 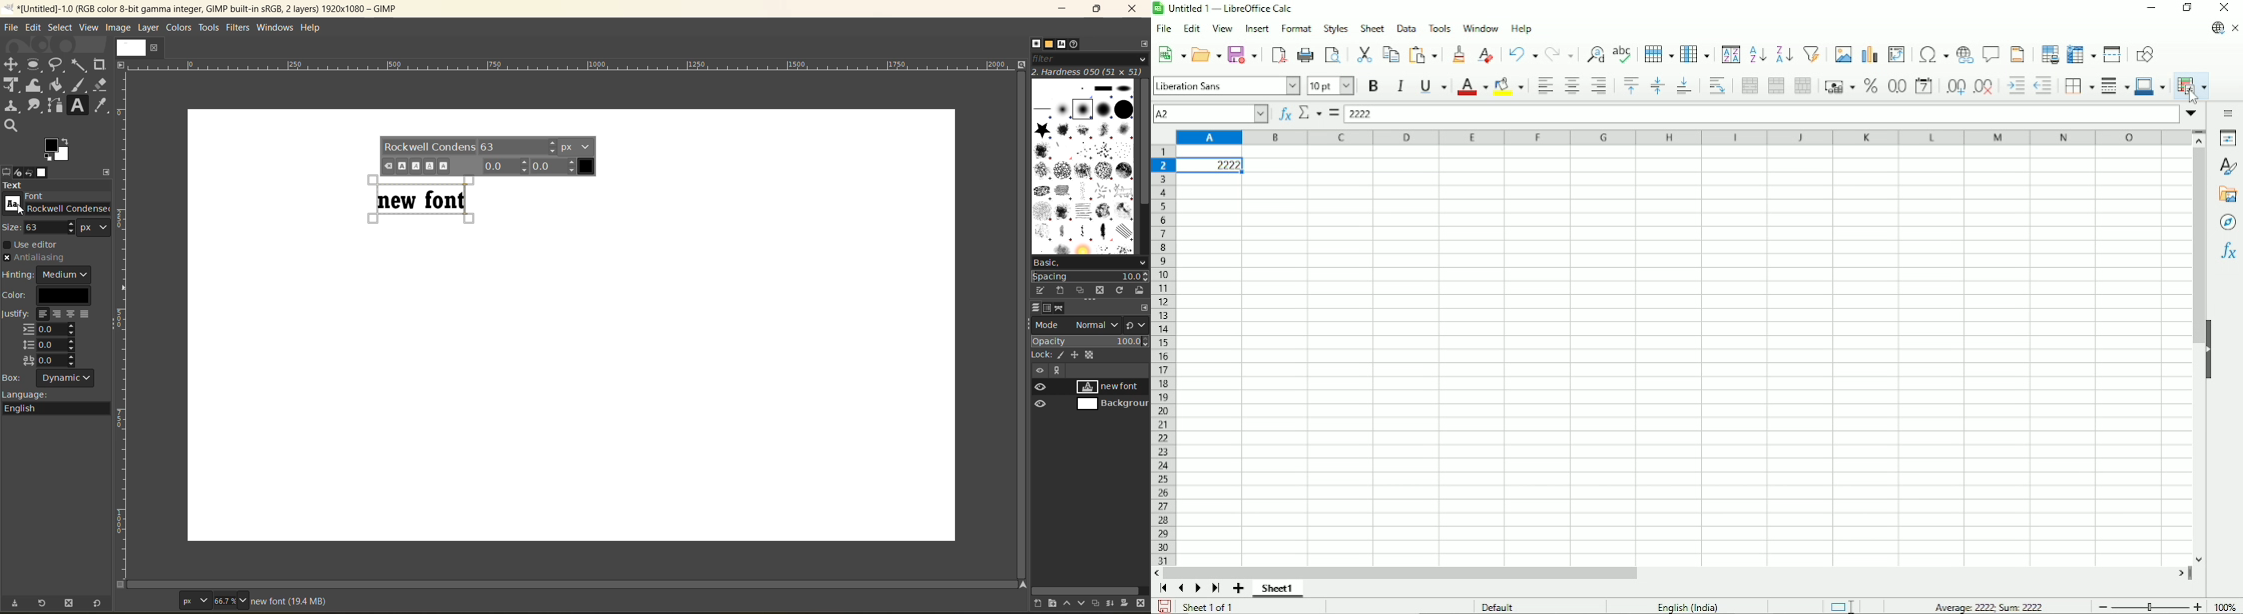 I want to click on Bold, so click(x=1374, y=86).